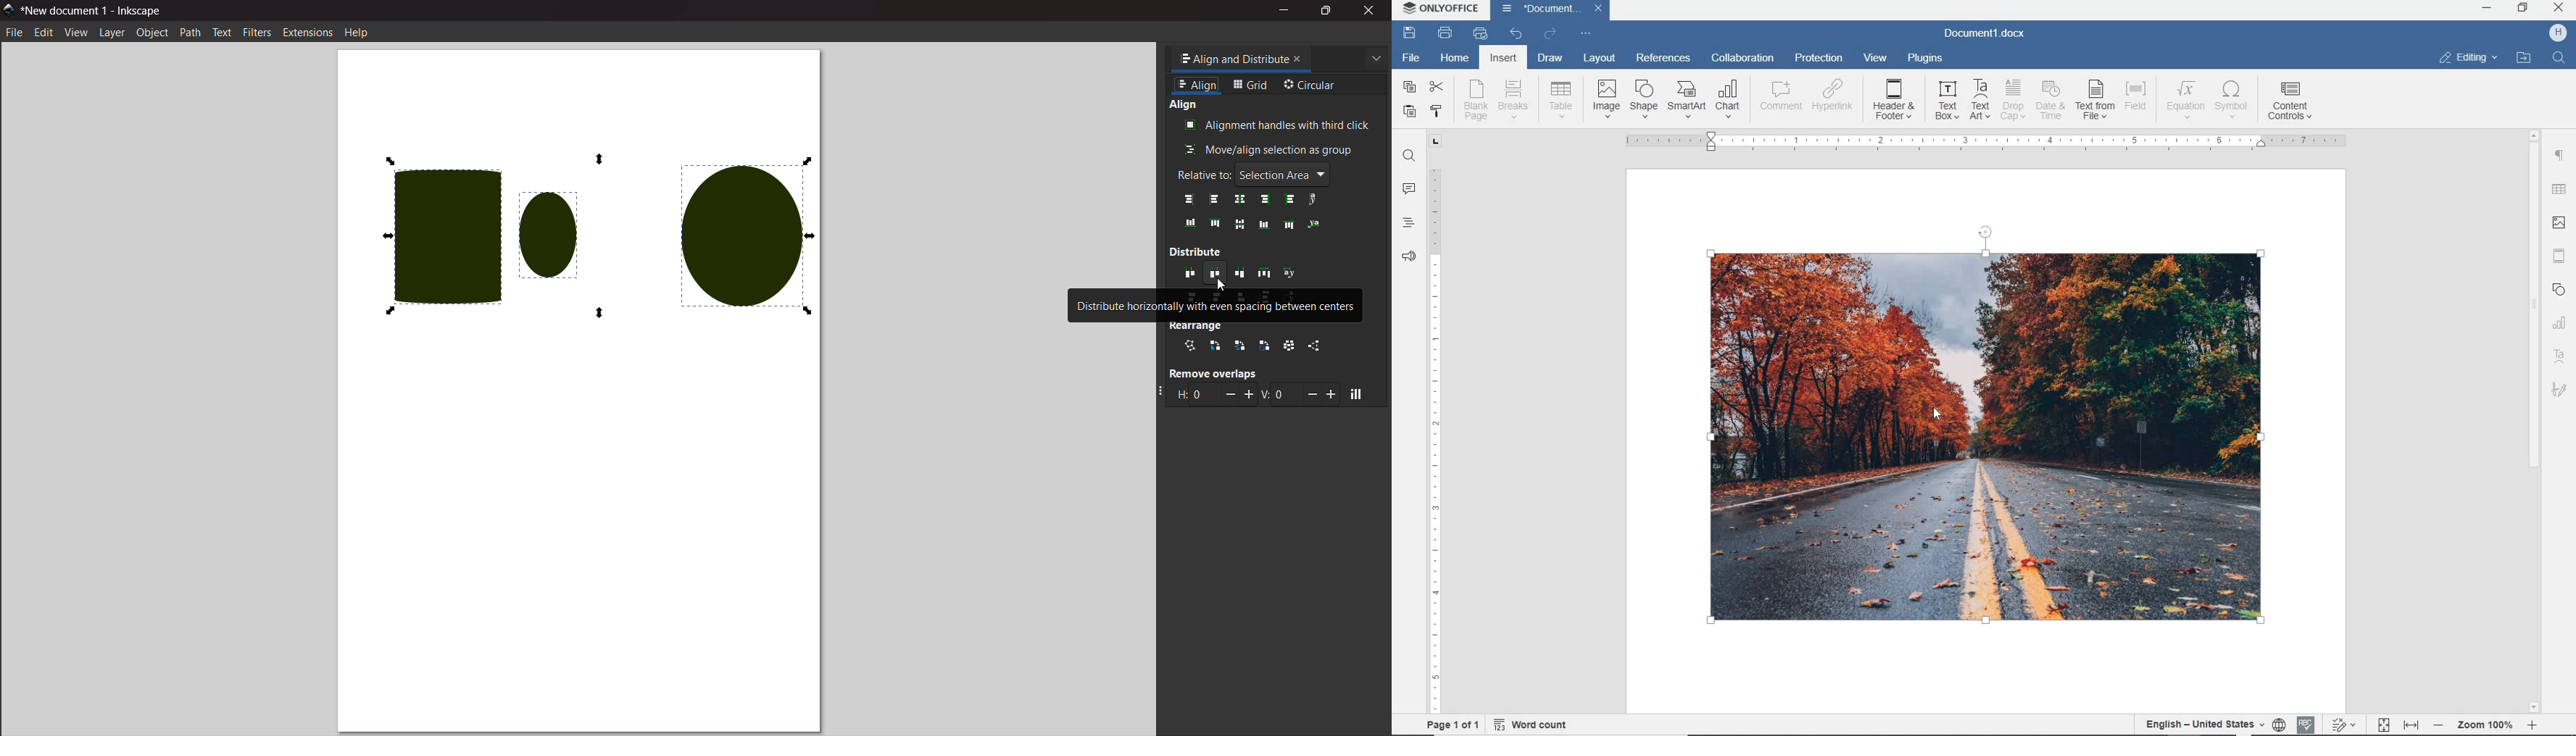  What do you see at coordinates (1833, 98) in the screenshot?
I see `hyperlink` at bounding box center [1833, 98].